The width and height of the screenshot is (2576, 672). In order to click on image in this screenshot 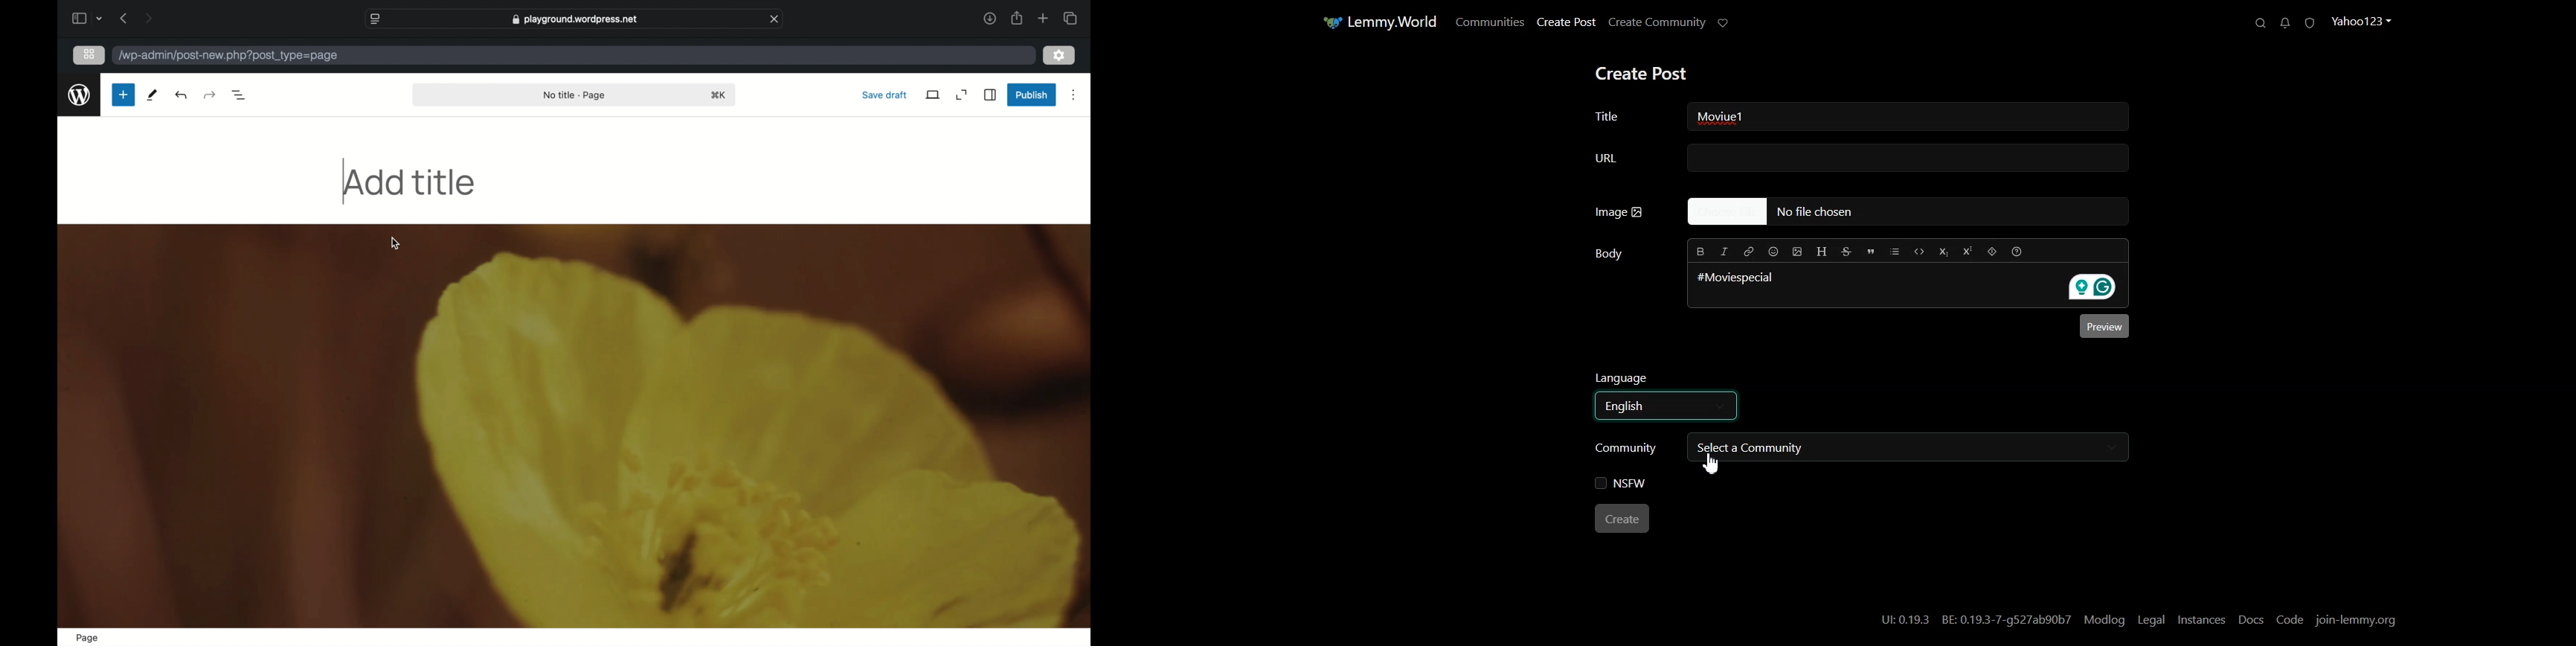, I will do `click(573, 425)`.